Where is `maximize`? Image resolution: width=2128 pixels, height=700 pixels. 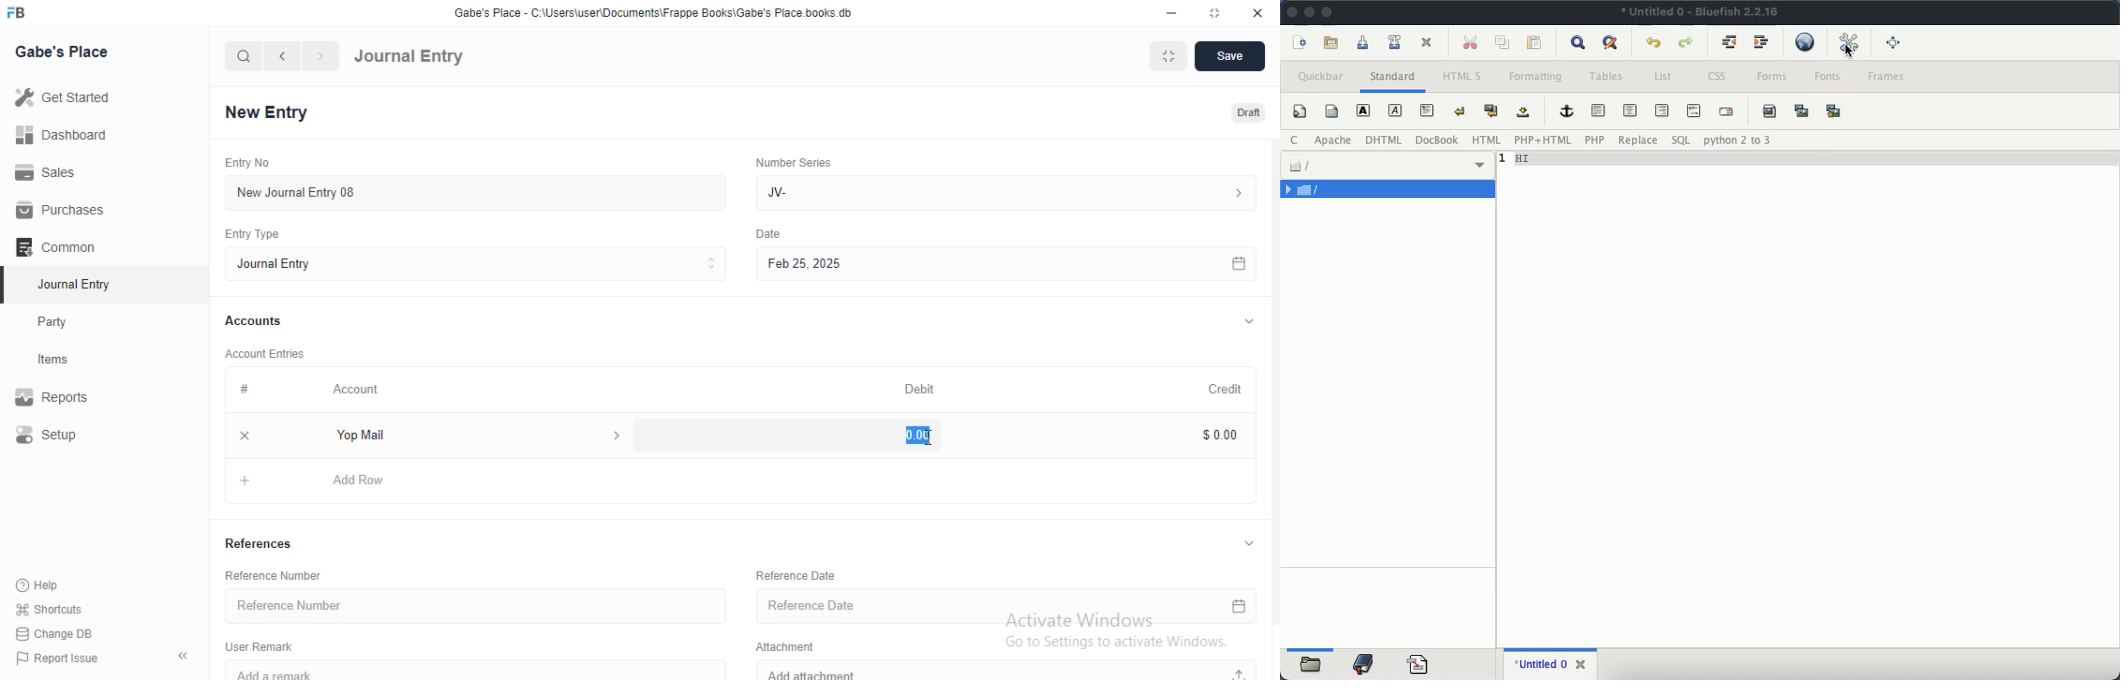
maximize is located at coordinates (1327, 13).